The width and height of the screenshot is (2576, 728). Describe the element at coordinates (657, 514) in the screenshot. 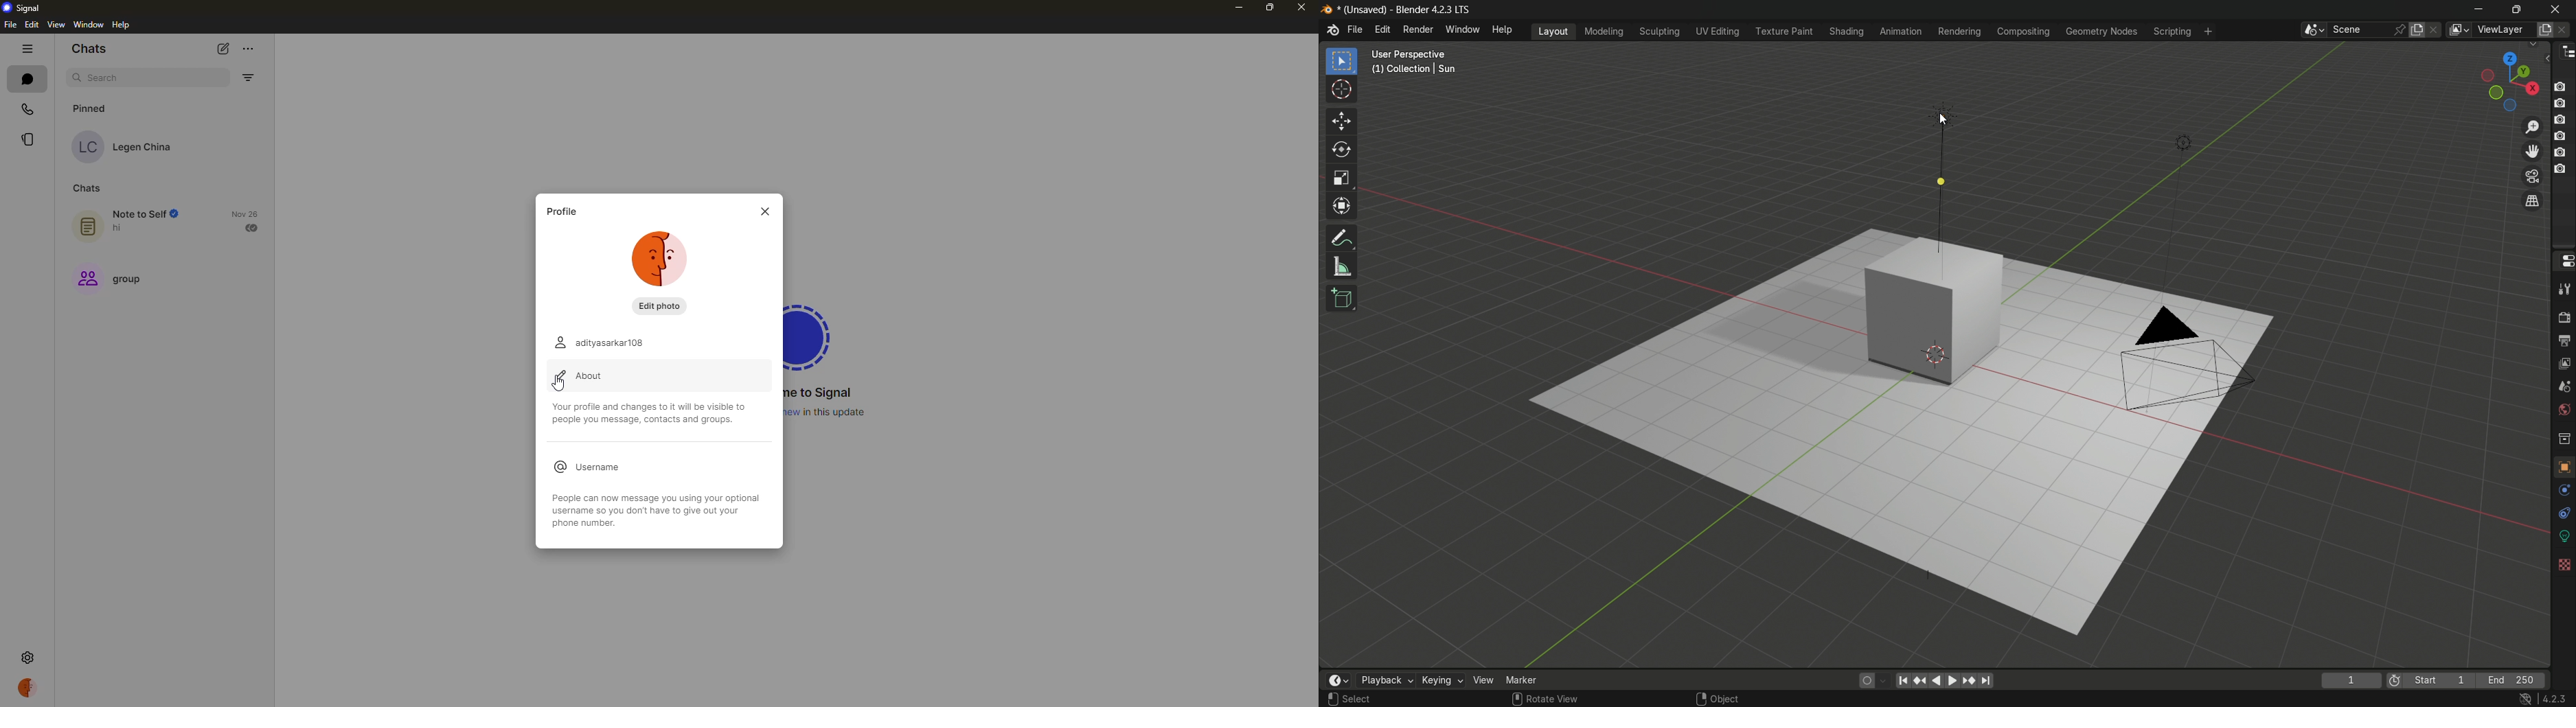

I see `information about username` at that location.